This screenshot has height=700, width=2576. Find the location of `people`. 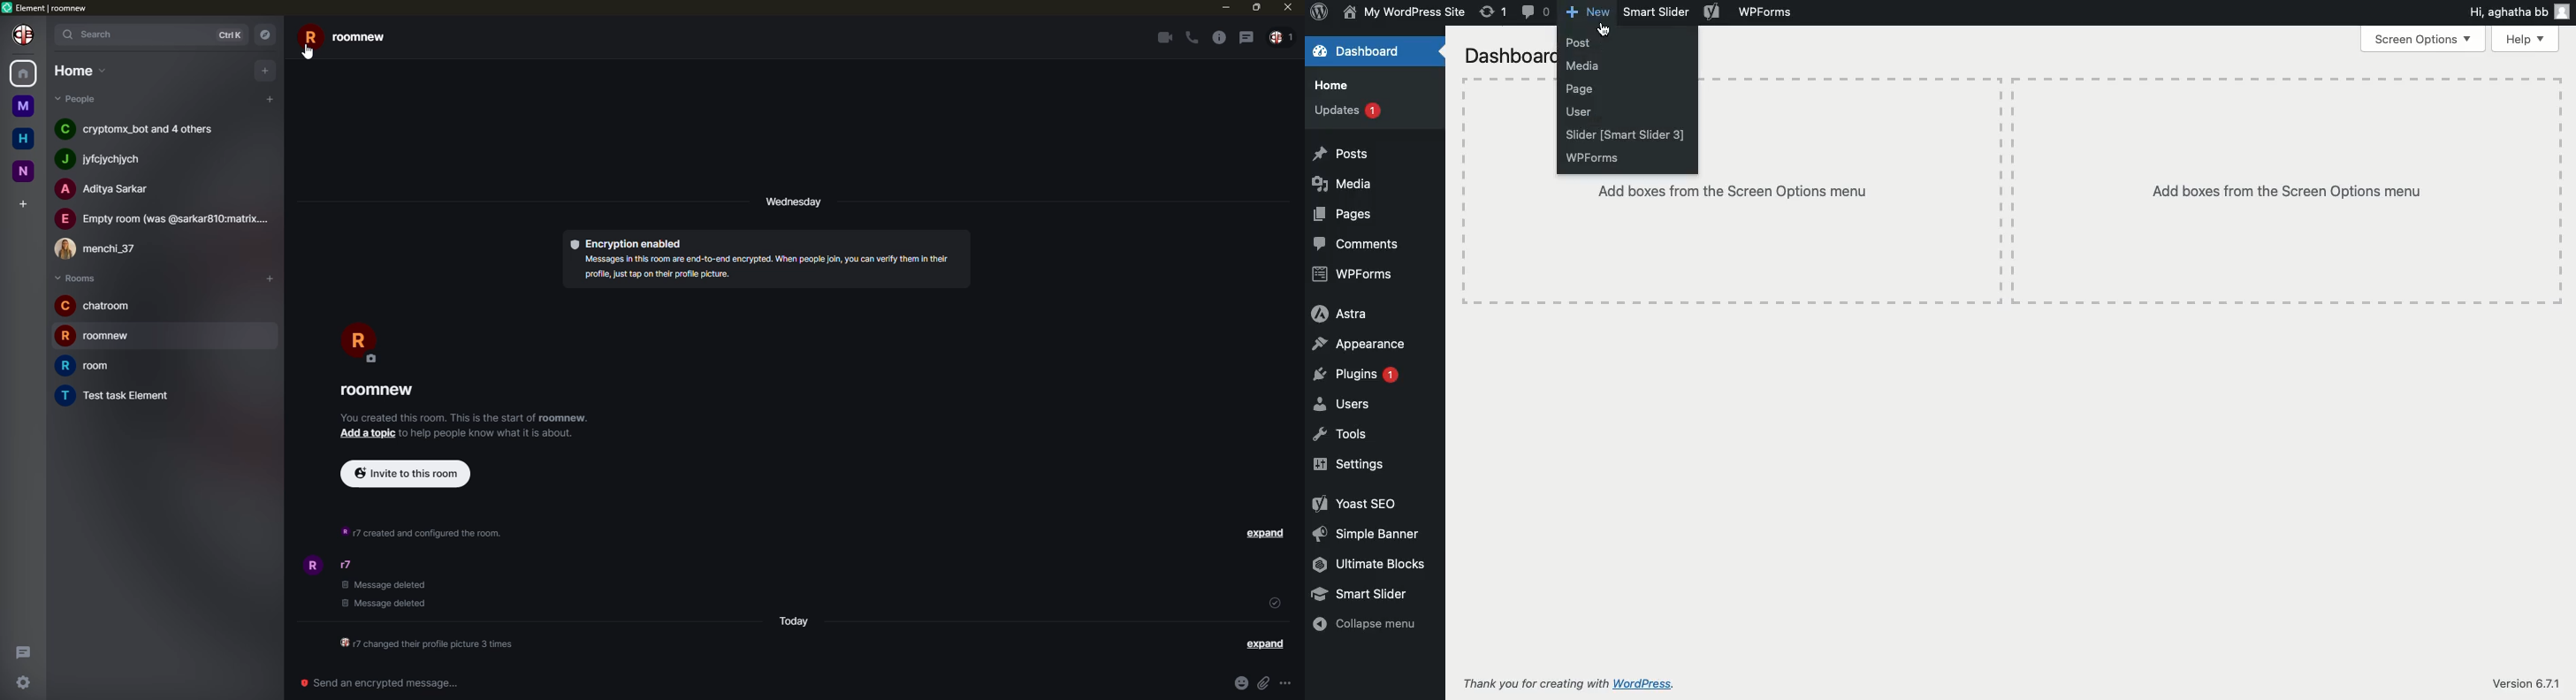

people is located at coordinates (103, 249).